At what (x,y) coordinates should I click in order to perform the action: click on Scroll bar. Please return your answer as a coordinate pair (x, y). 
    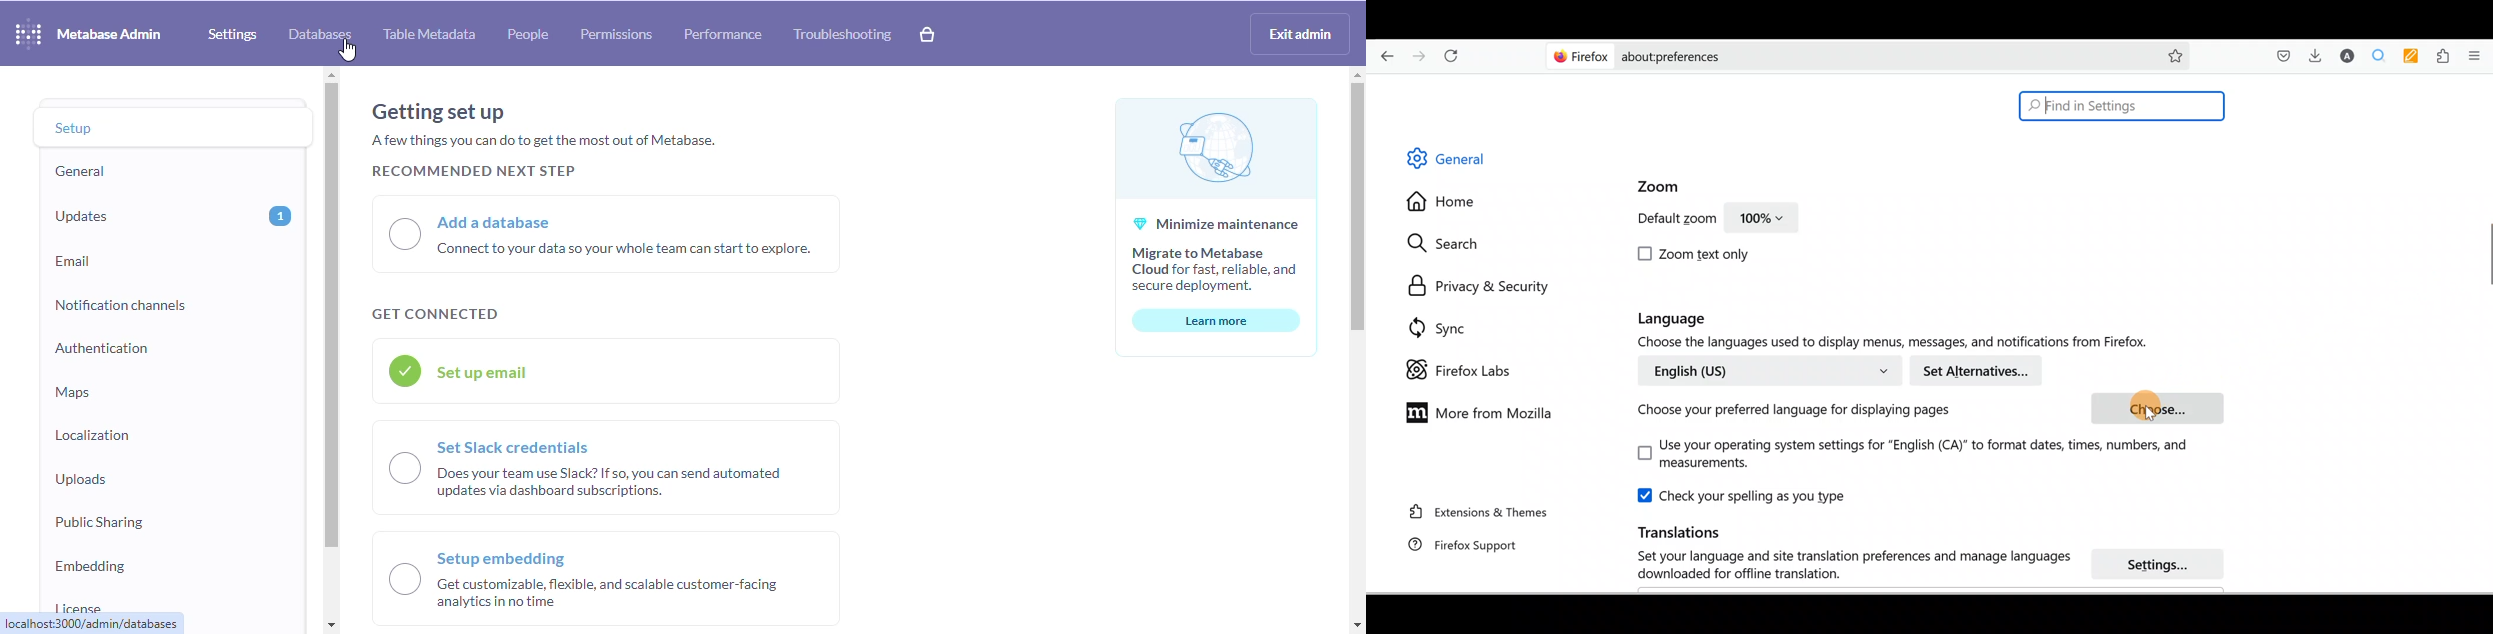
    Looking at the image, I should click on (2485, 334).